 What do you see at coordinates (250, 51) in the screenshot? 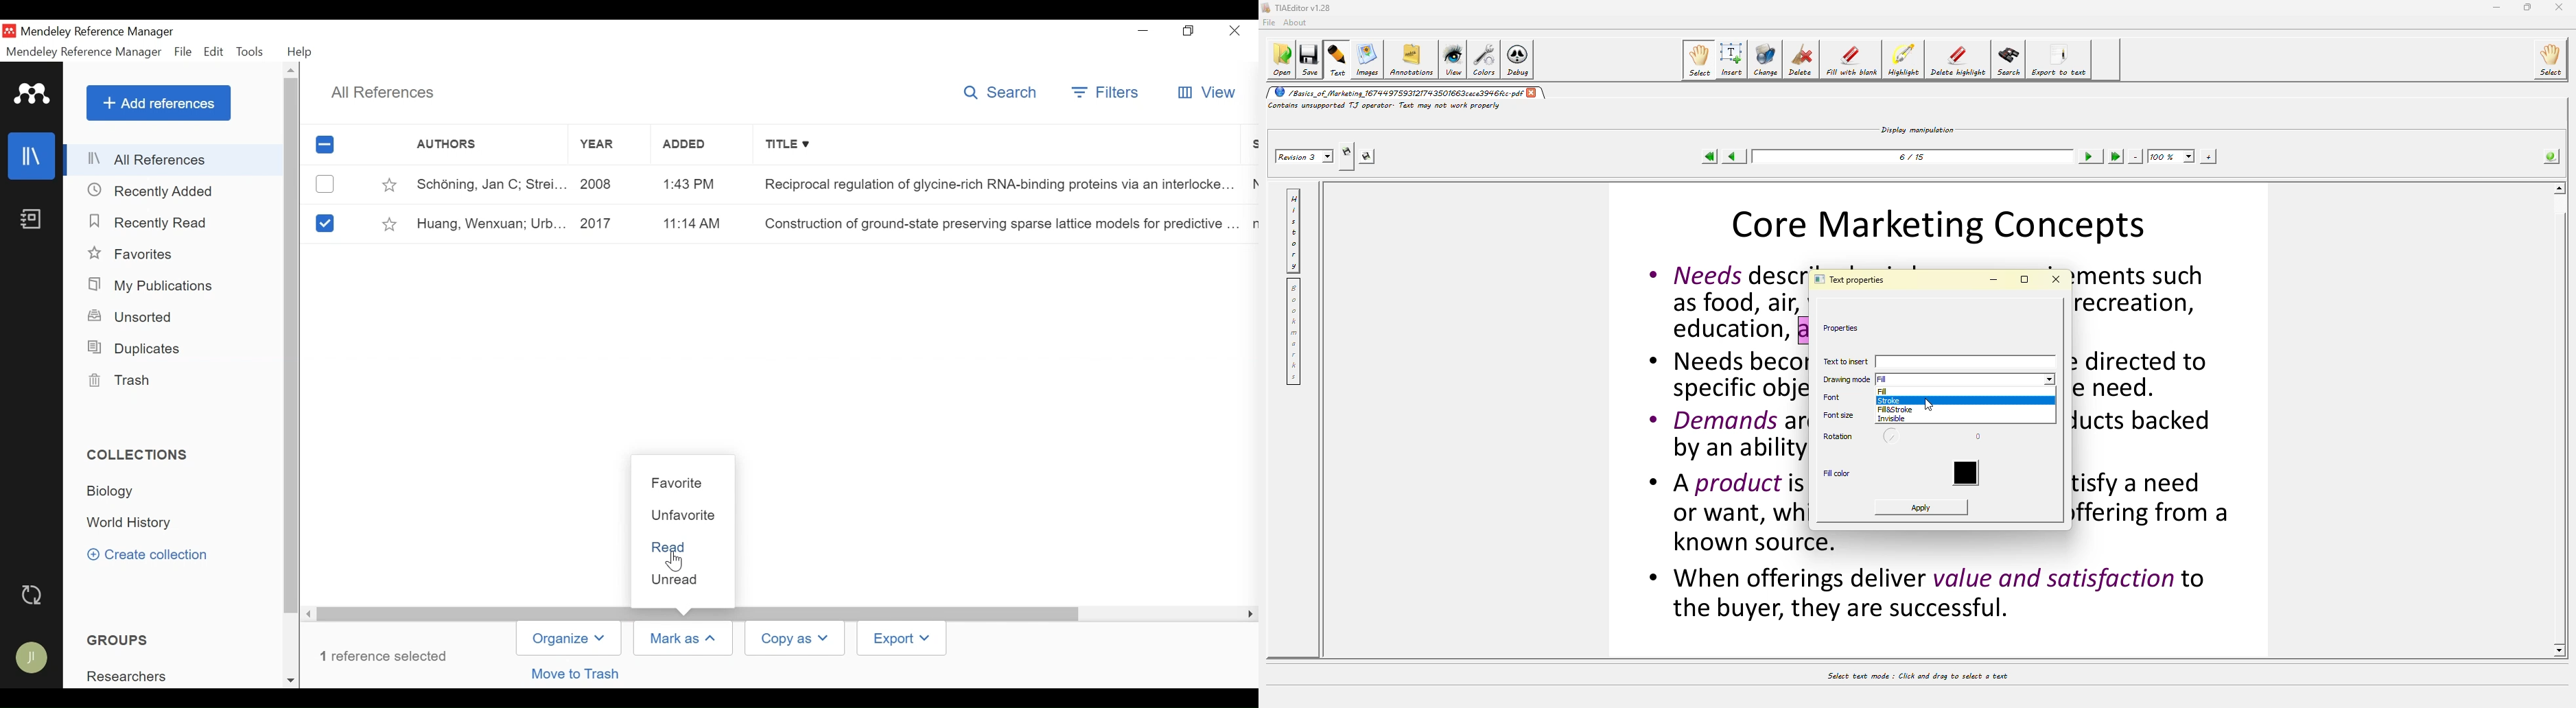
I see `Tools` at bounding box center [250, 51].